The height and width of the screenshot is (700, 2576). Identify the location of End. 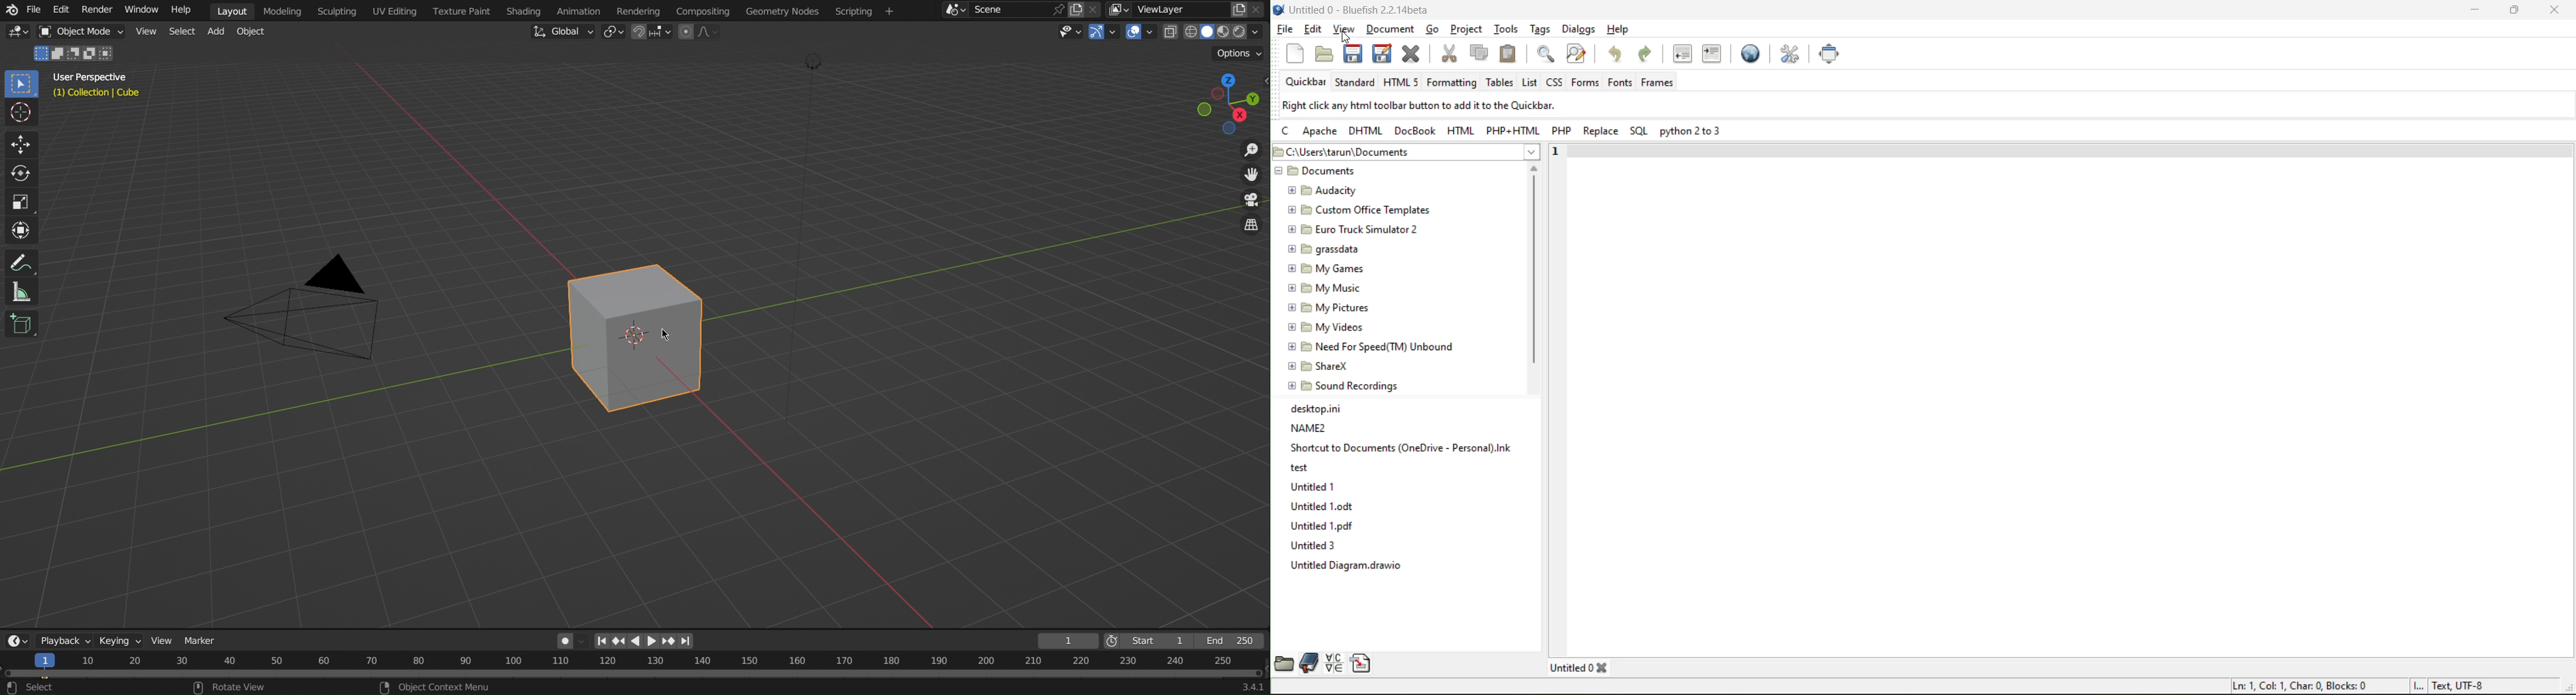
(1237, 640).